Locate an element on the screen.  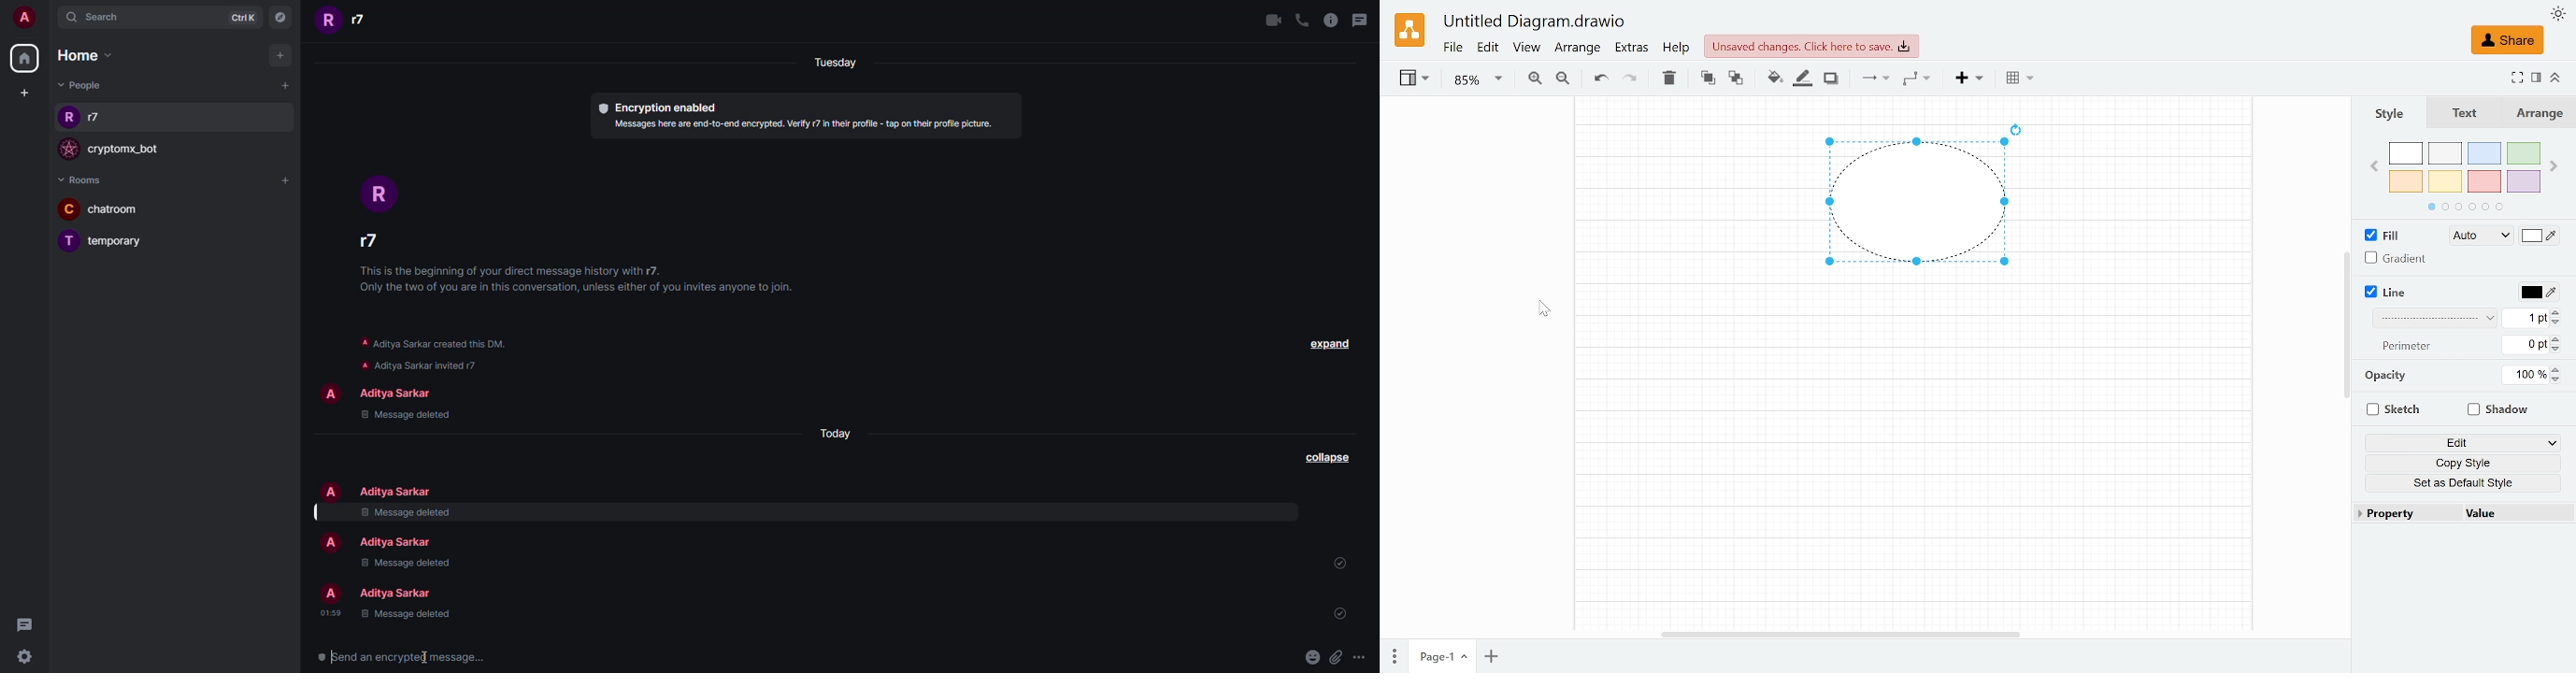
Table is located at coordinates (2020, 80).